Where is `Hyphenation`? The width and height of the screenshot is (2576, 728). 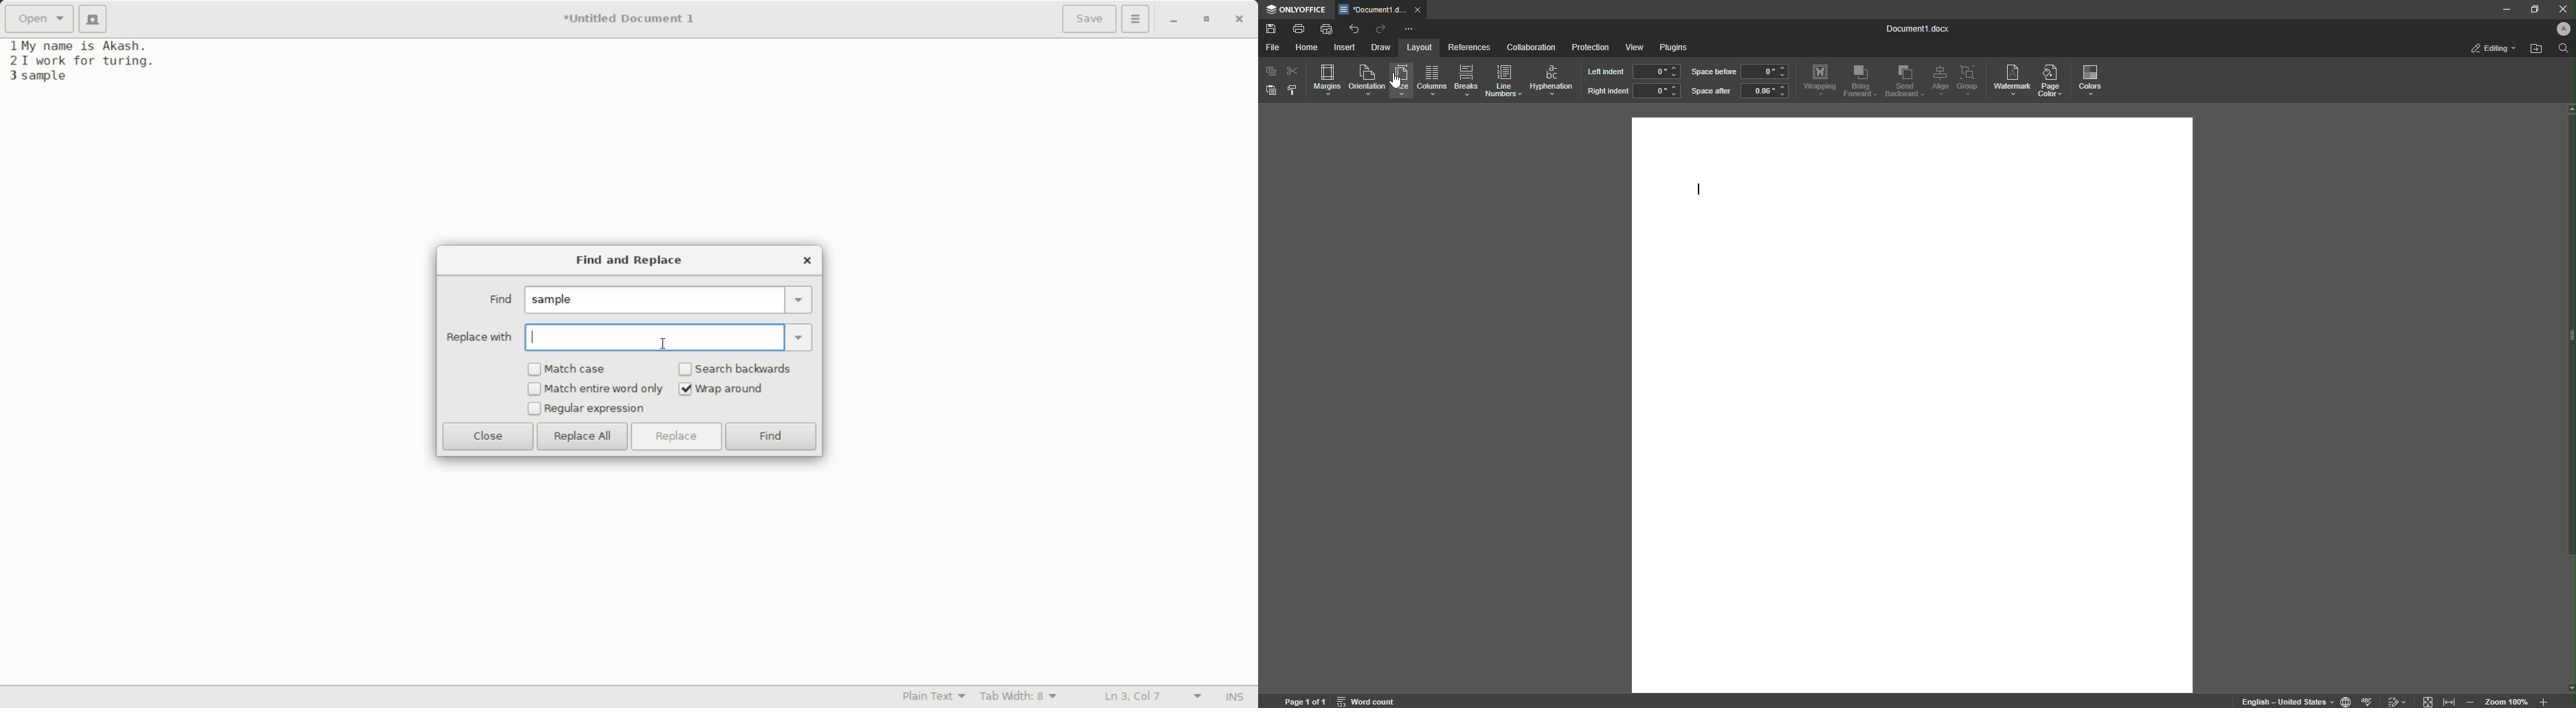 Hyphenation is located at coordinates (1552, 80).